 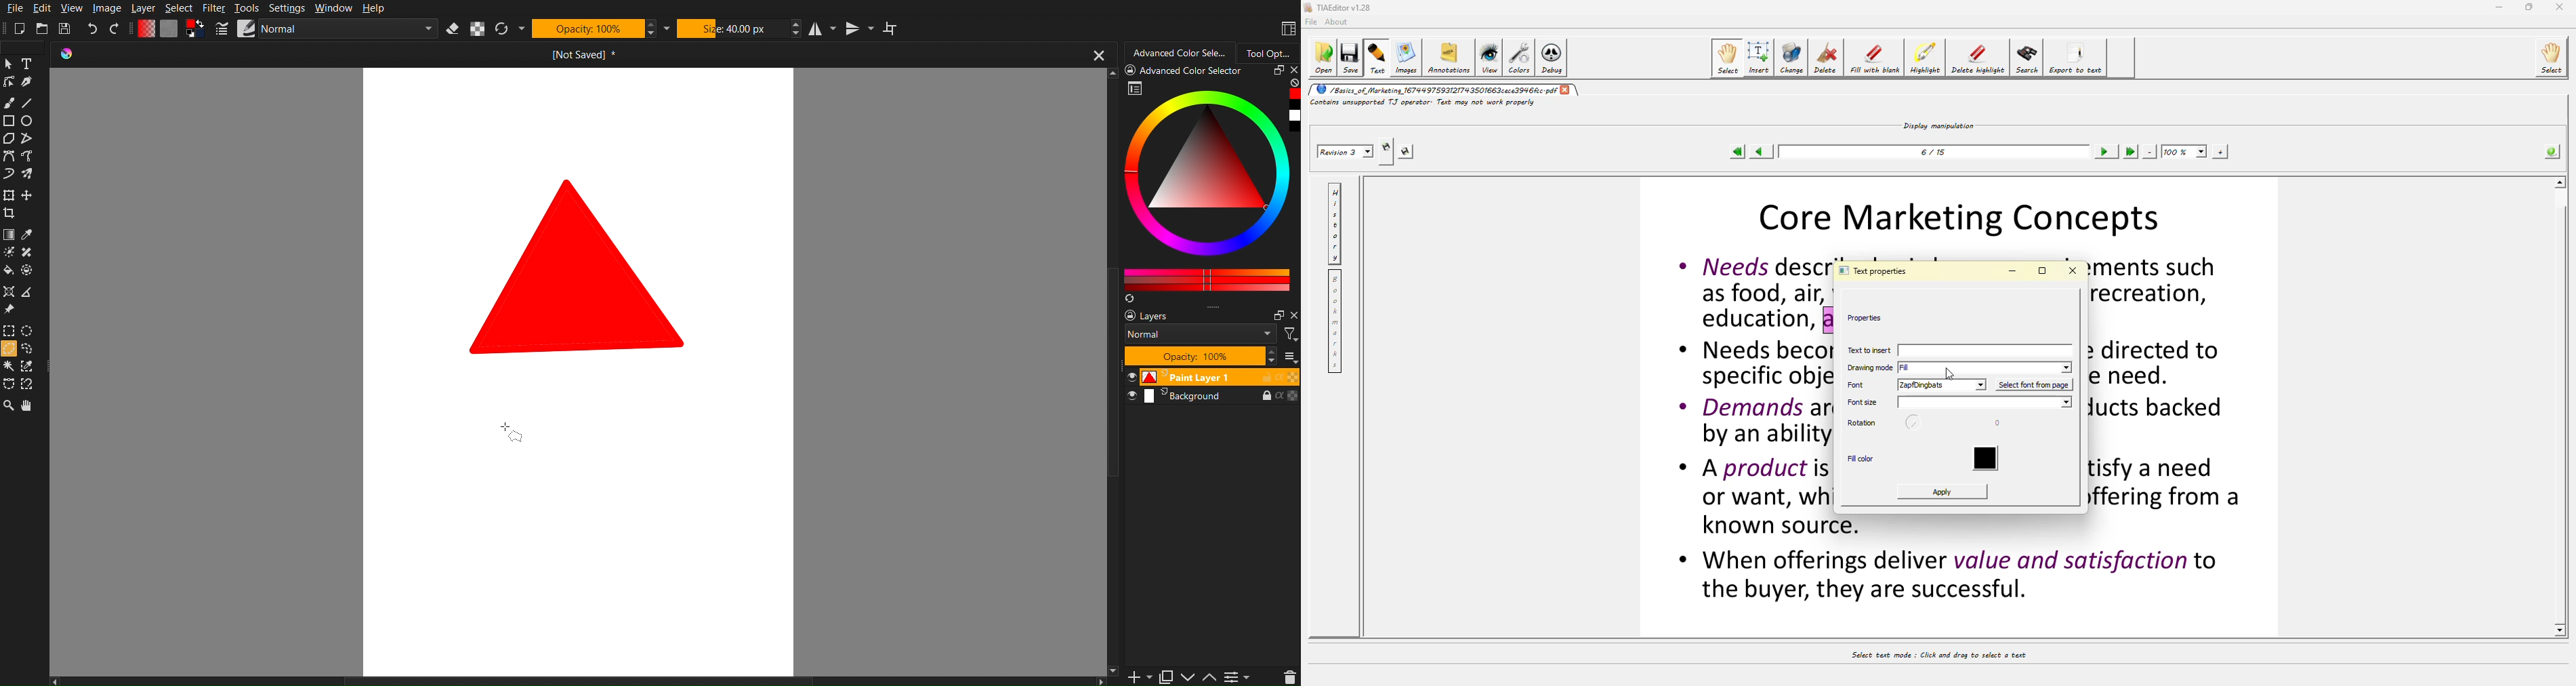 What do you see at coordinates (29, 157) in the screenshot?
I see `Free shape` at bounding box center [29, 157].